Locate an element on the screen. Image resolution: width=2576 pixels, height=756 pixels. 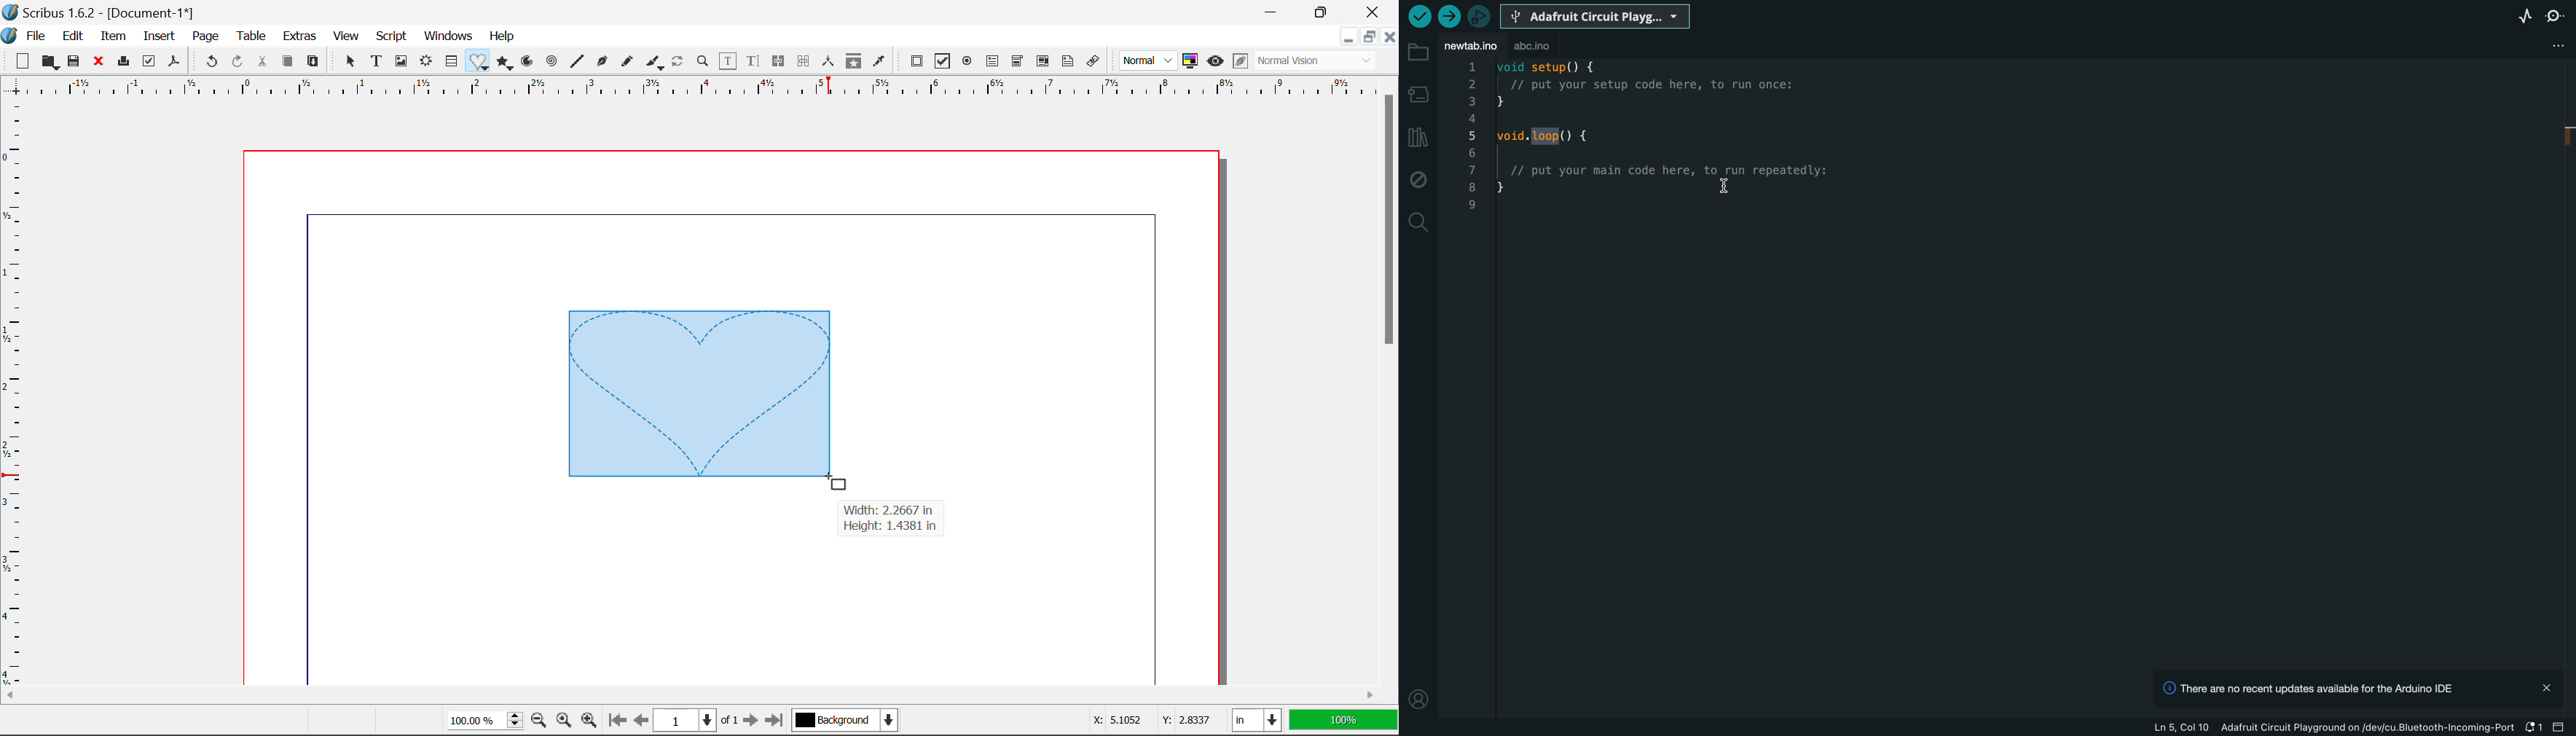
Text Frames is located at coordinates (377, 62).